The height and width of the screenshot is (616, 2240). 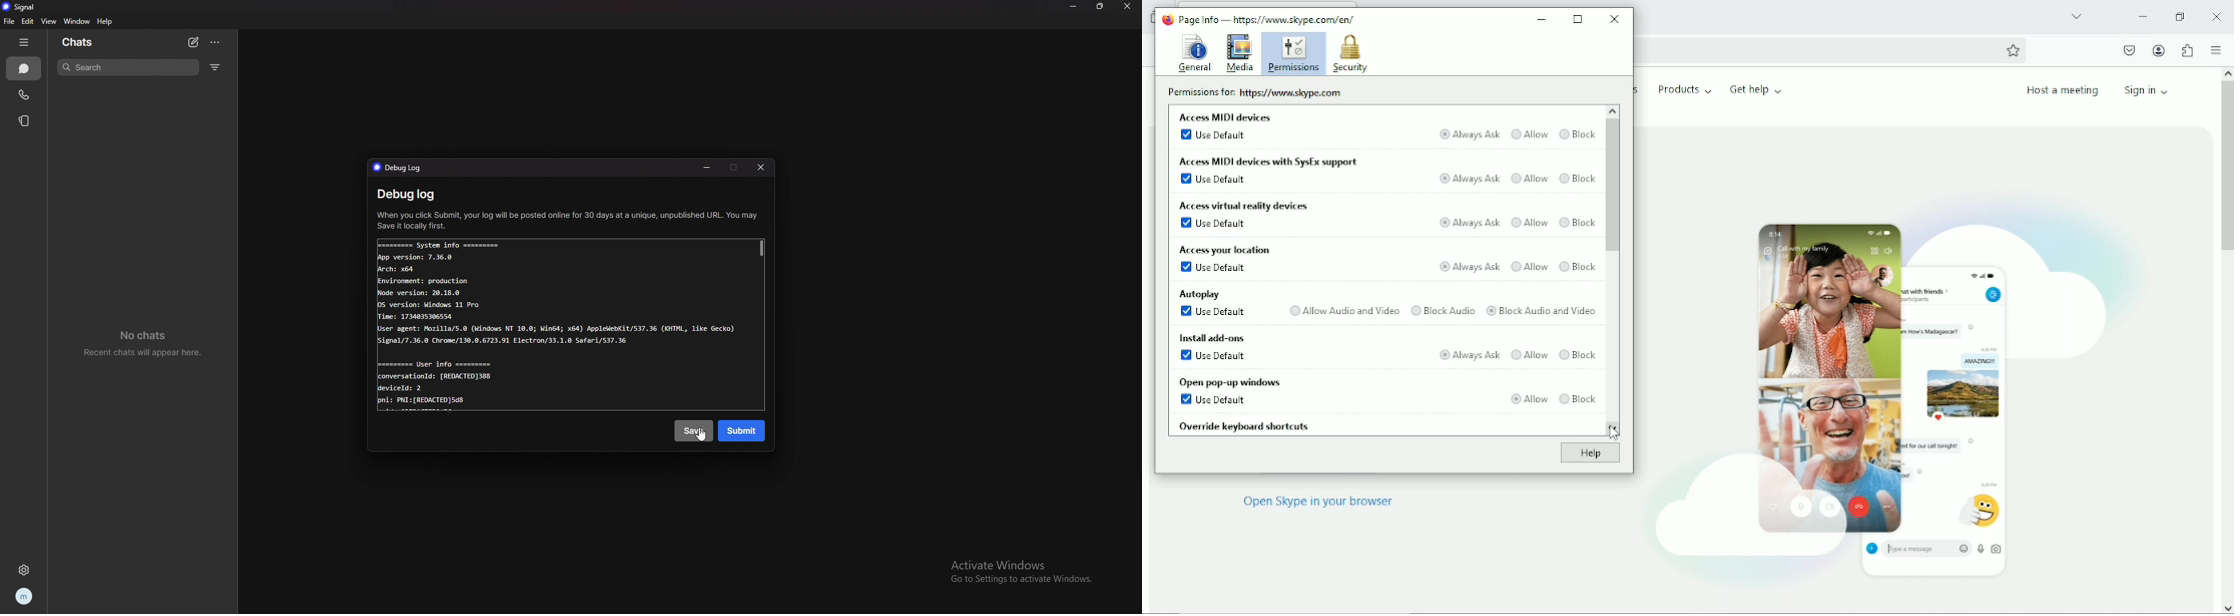 I want to click on Open skype in your browser, so click(x=1318, y=501).